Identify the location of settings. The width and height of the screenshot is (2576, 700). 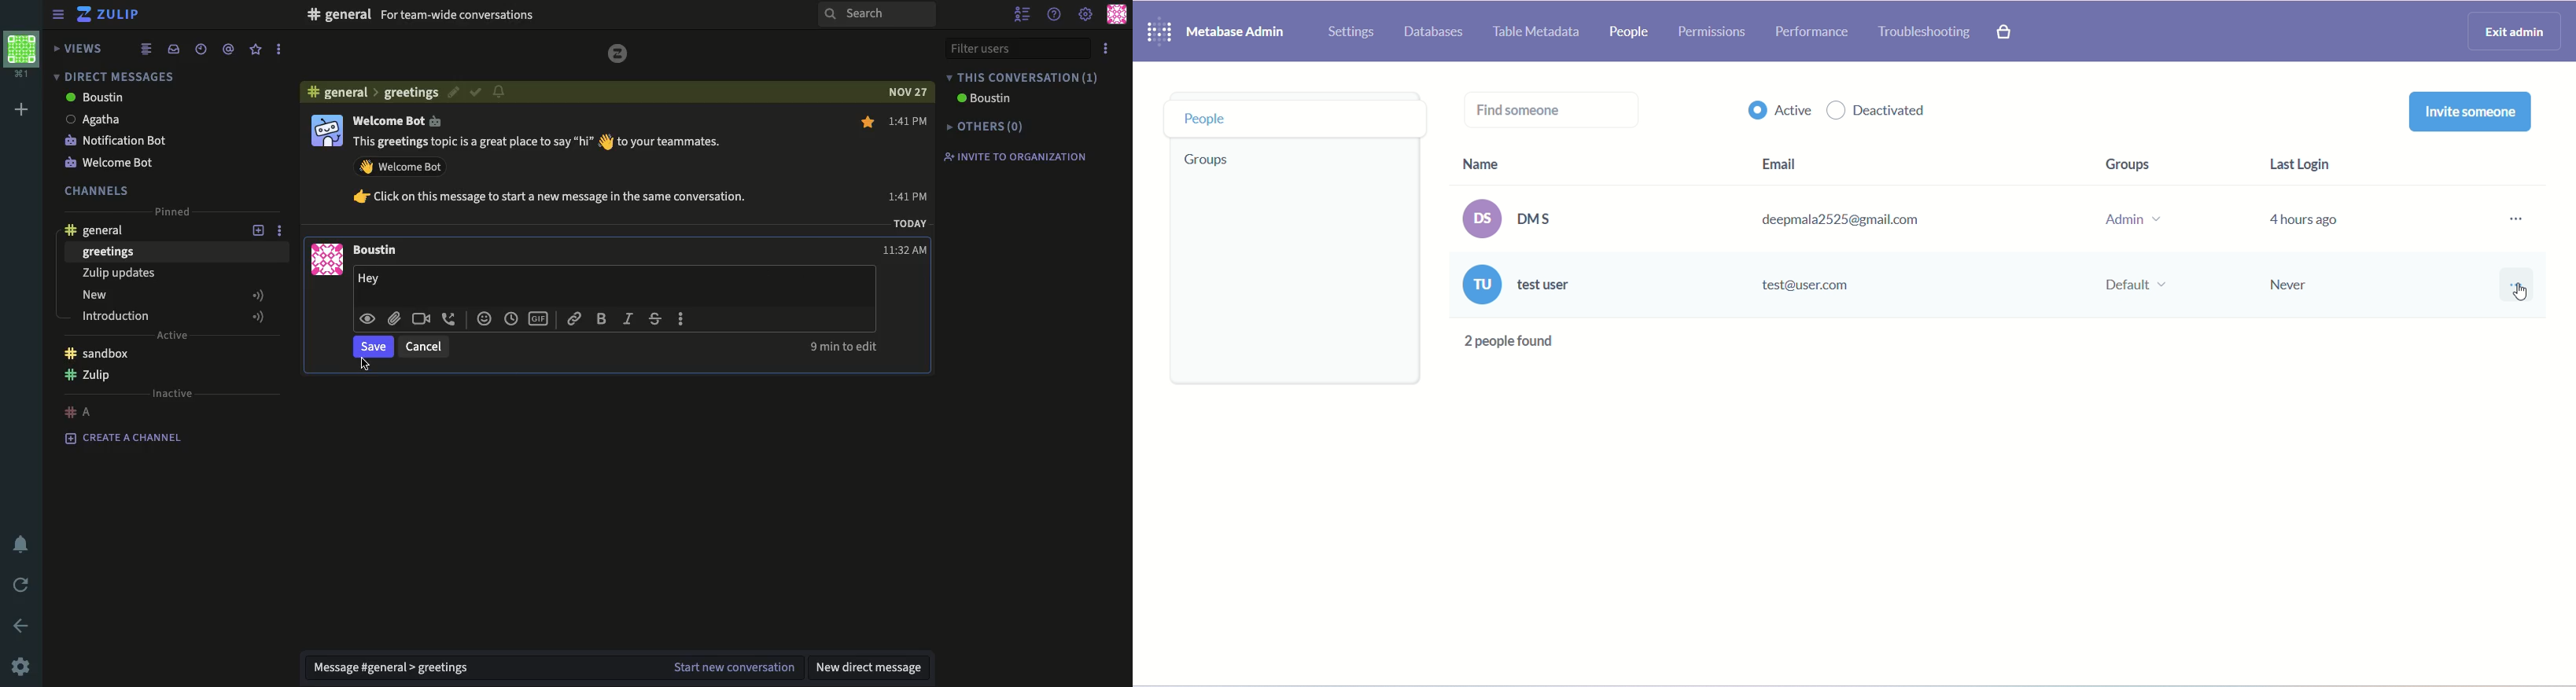
(20, 667).